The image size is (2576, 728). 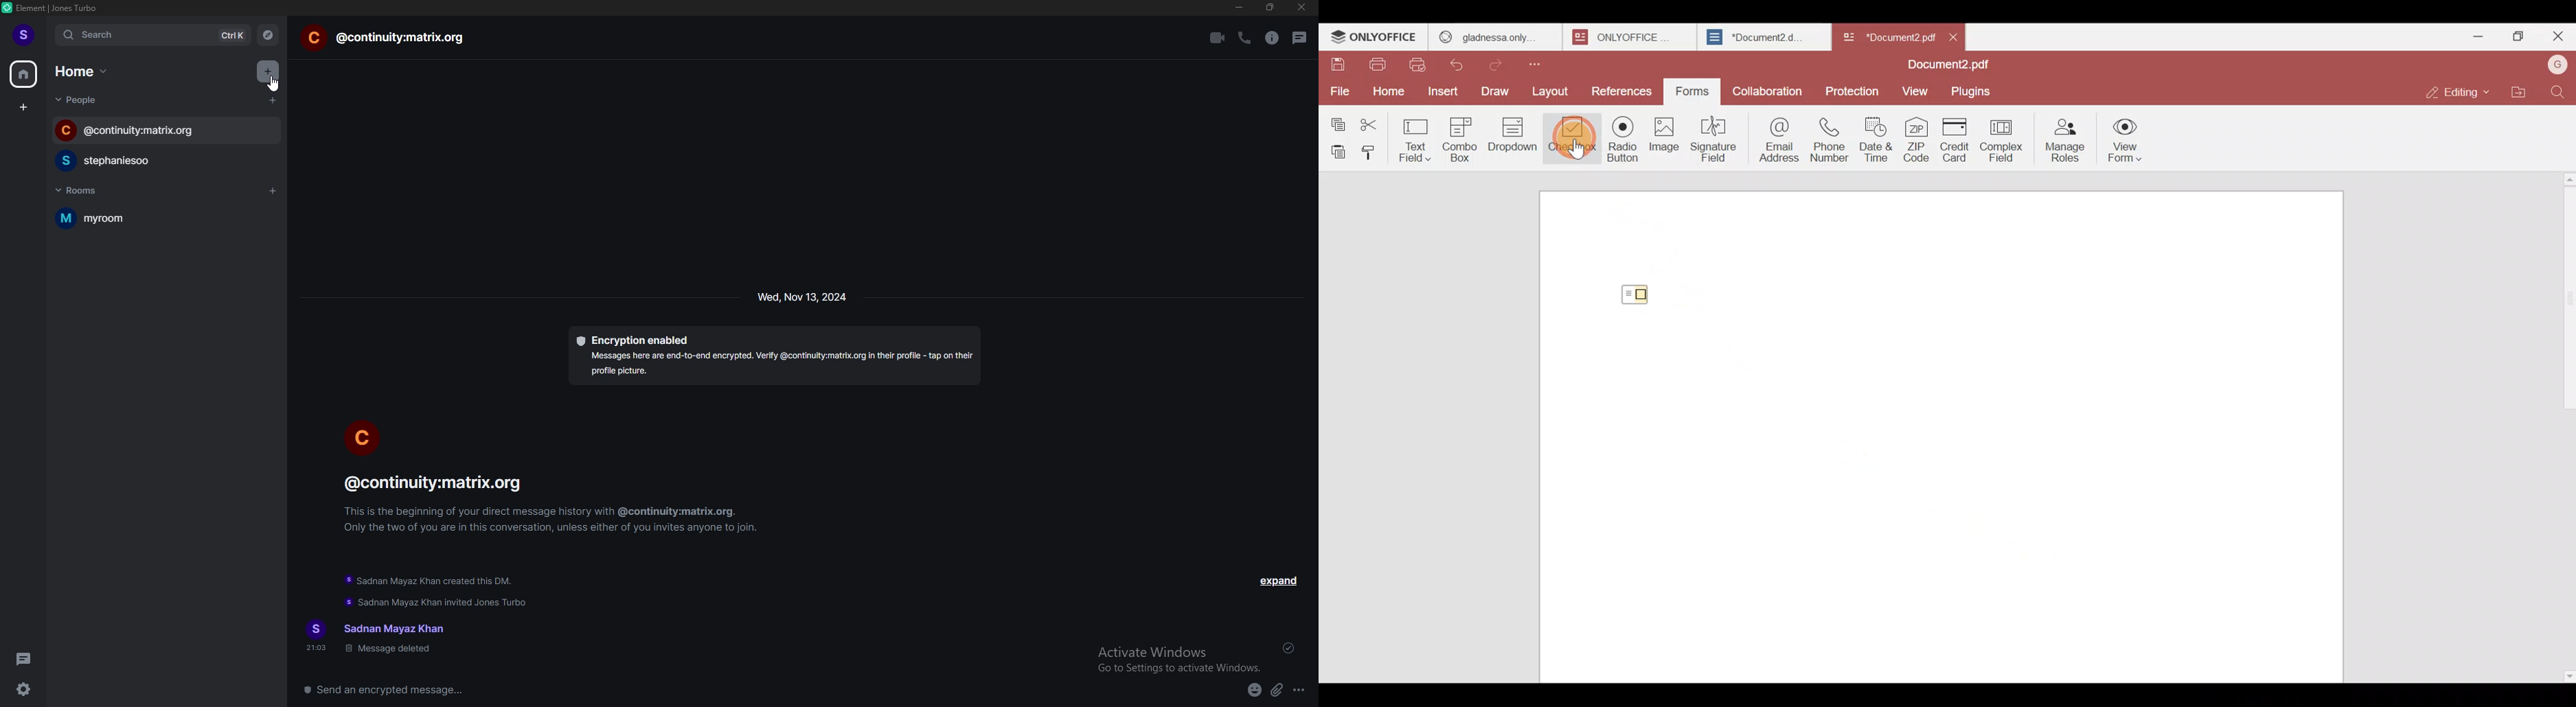 What do you see at coordinates (1380, 65) in the screenshot?
I see `Print file` at bounding box center [1380, 65].